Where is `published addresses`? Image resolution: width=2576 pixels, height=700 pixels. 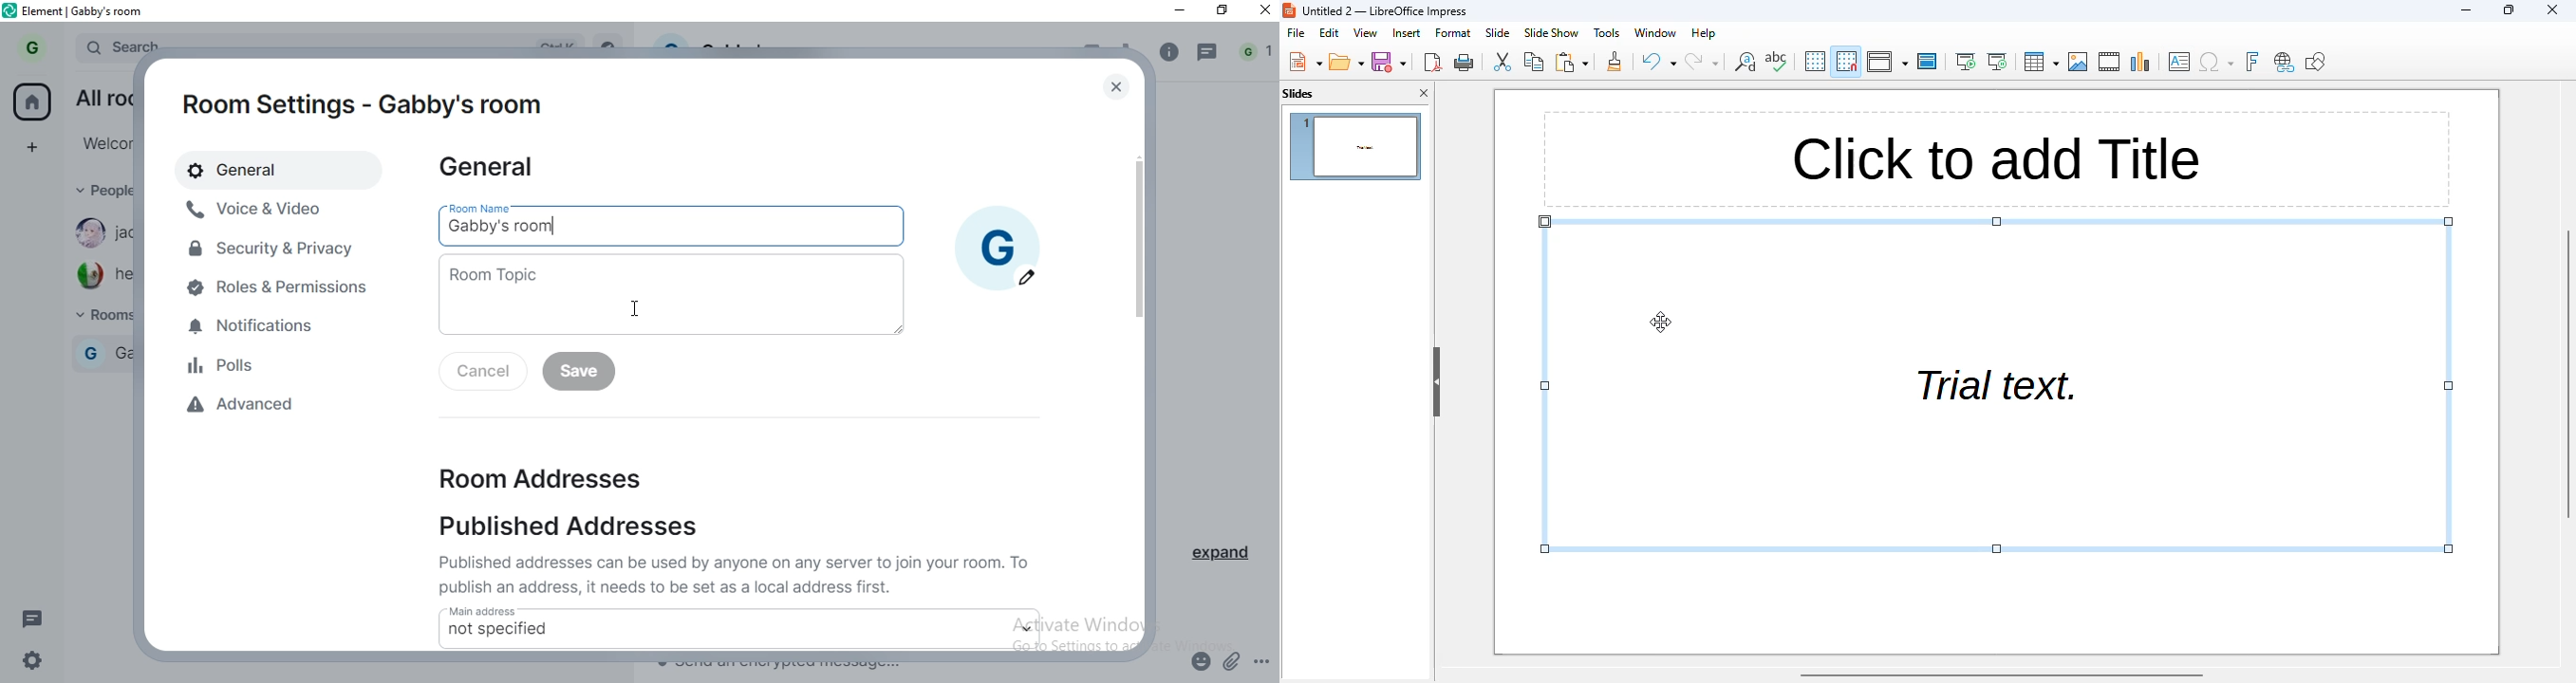
published addresses is located at coordinates (586, 528).